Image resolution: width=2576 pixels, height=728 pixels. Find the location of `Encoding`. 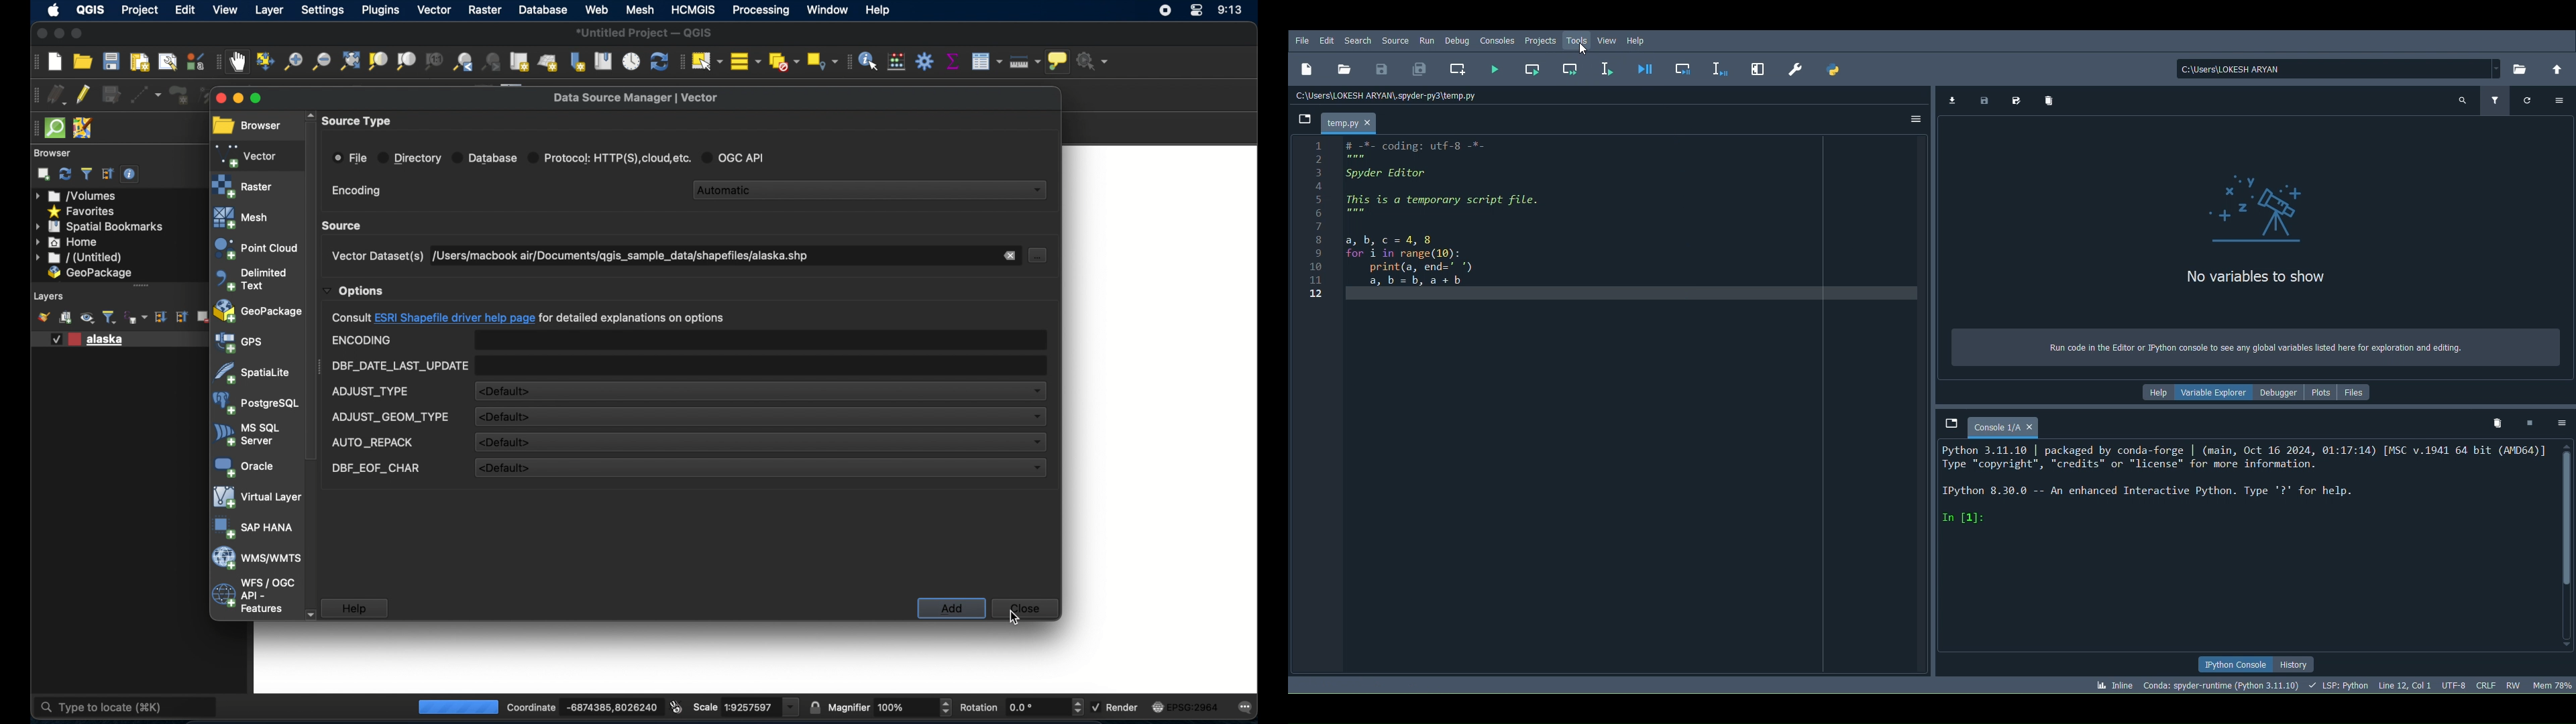

Encoding is located at coordinates (2453, 684).